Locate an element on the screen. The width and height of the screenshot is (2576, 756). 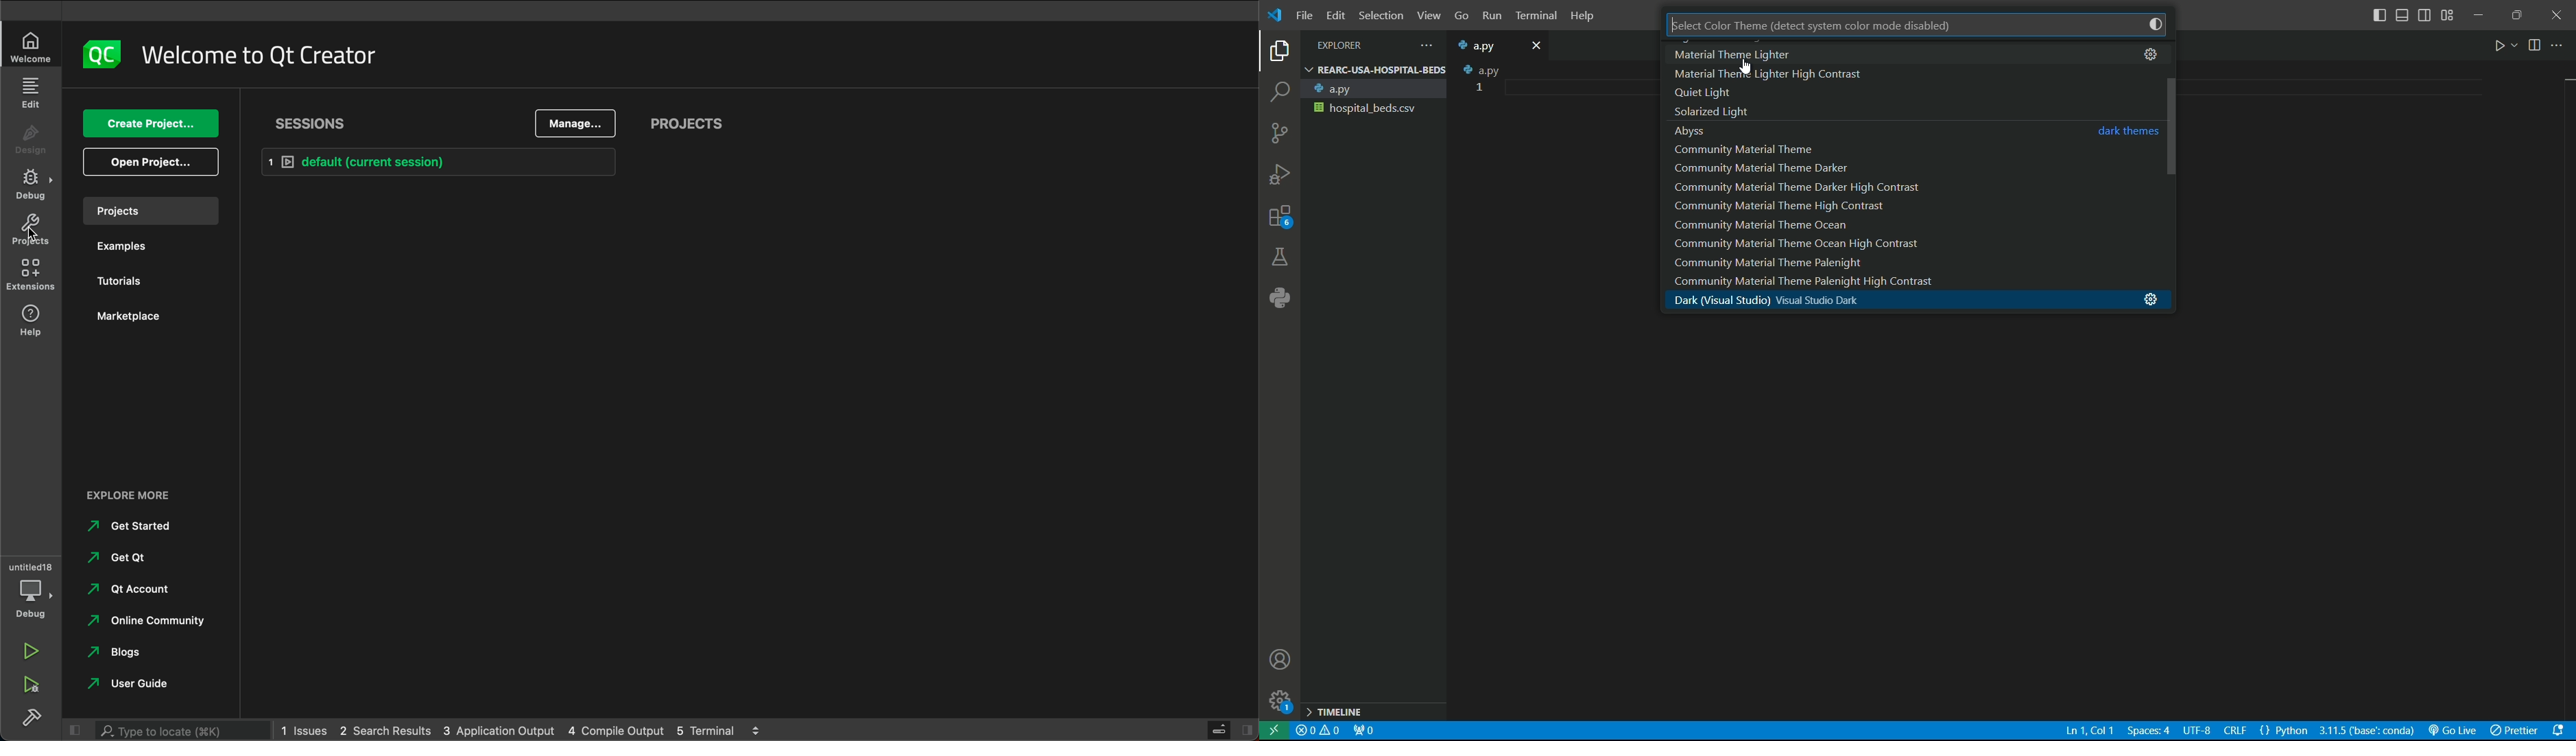
5 Terminal is located at coordinates (703, 729).